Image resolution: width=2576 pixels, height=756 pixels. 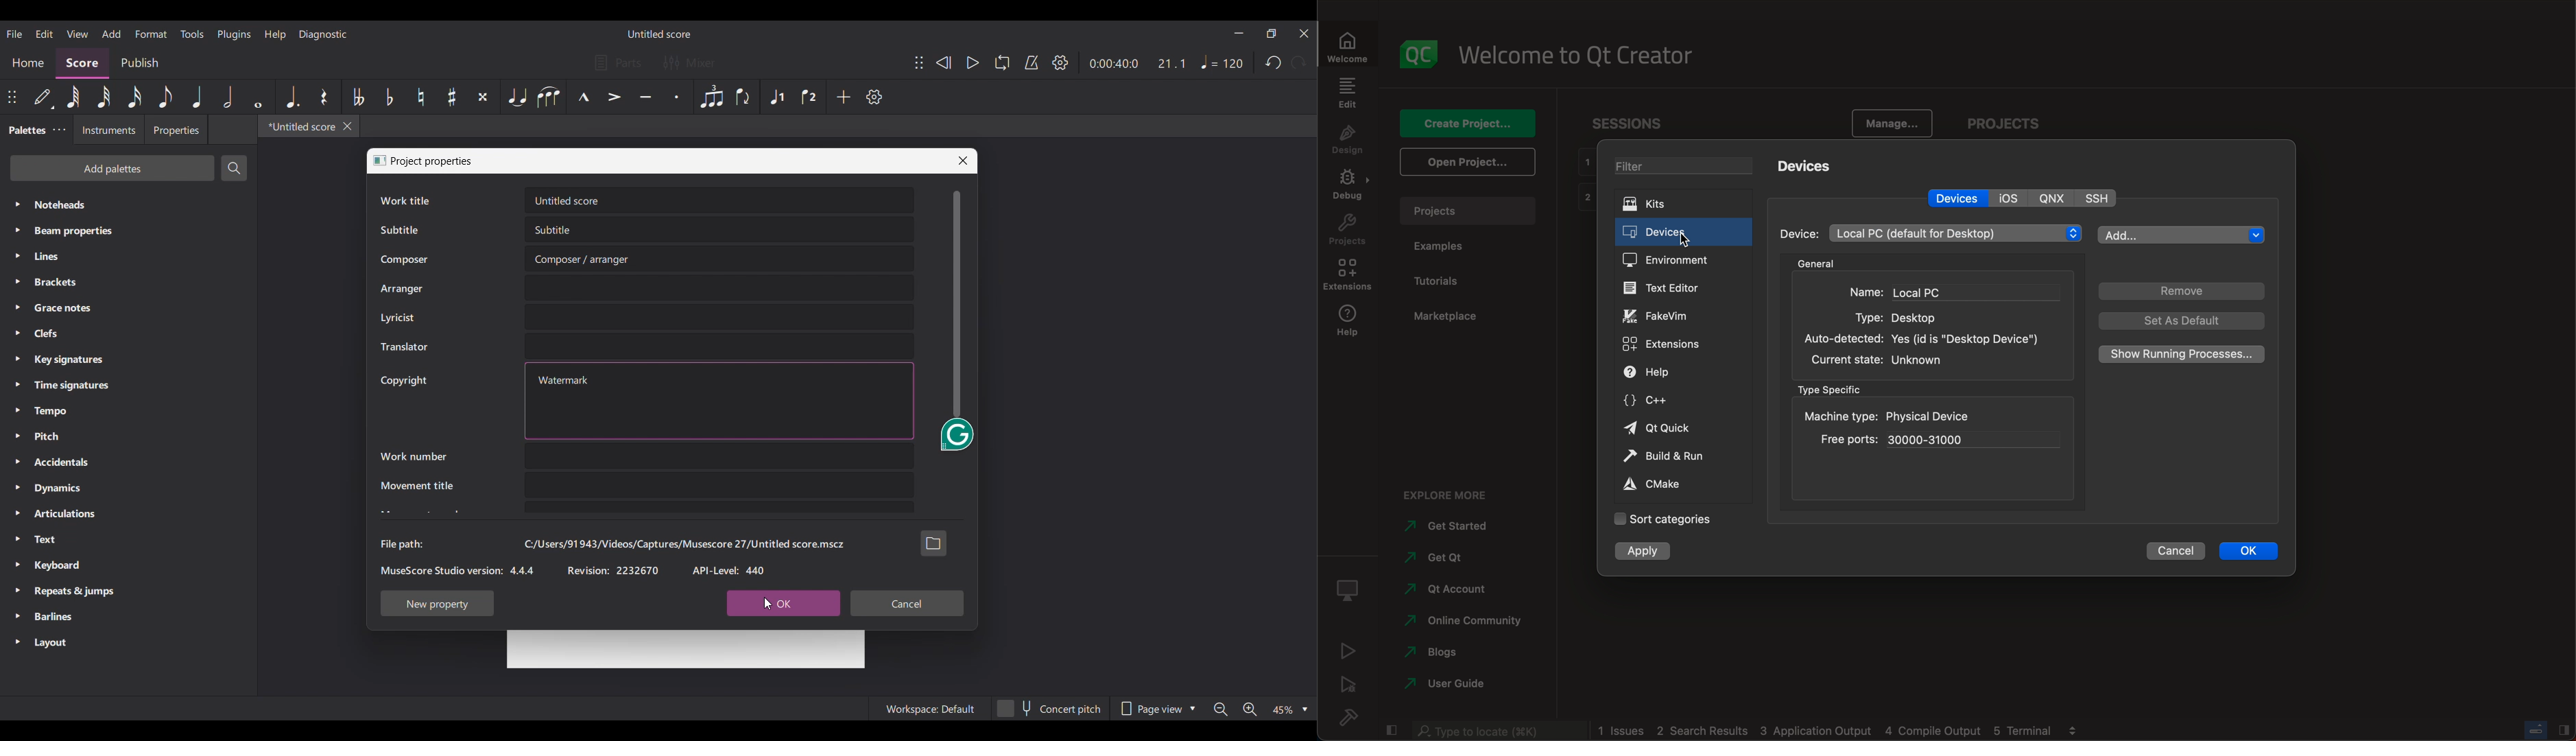 I want to click on cursor, so click(x=1689, y=238).